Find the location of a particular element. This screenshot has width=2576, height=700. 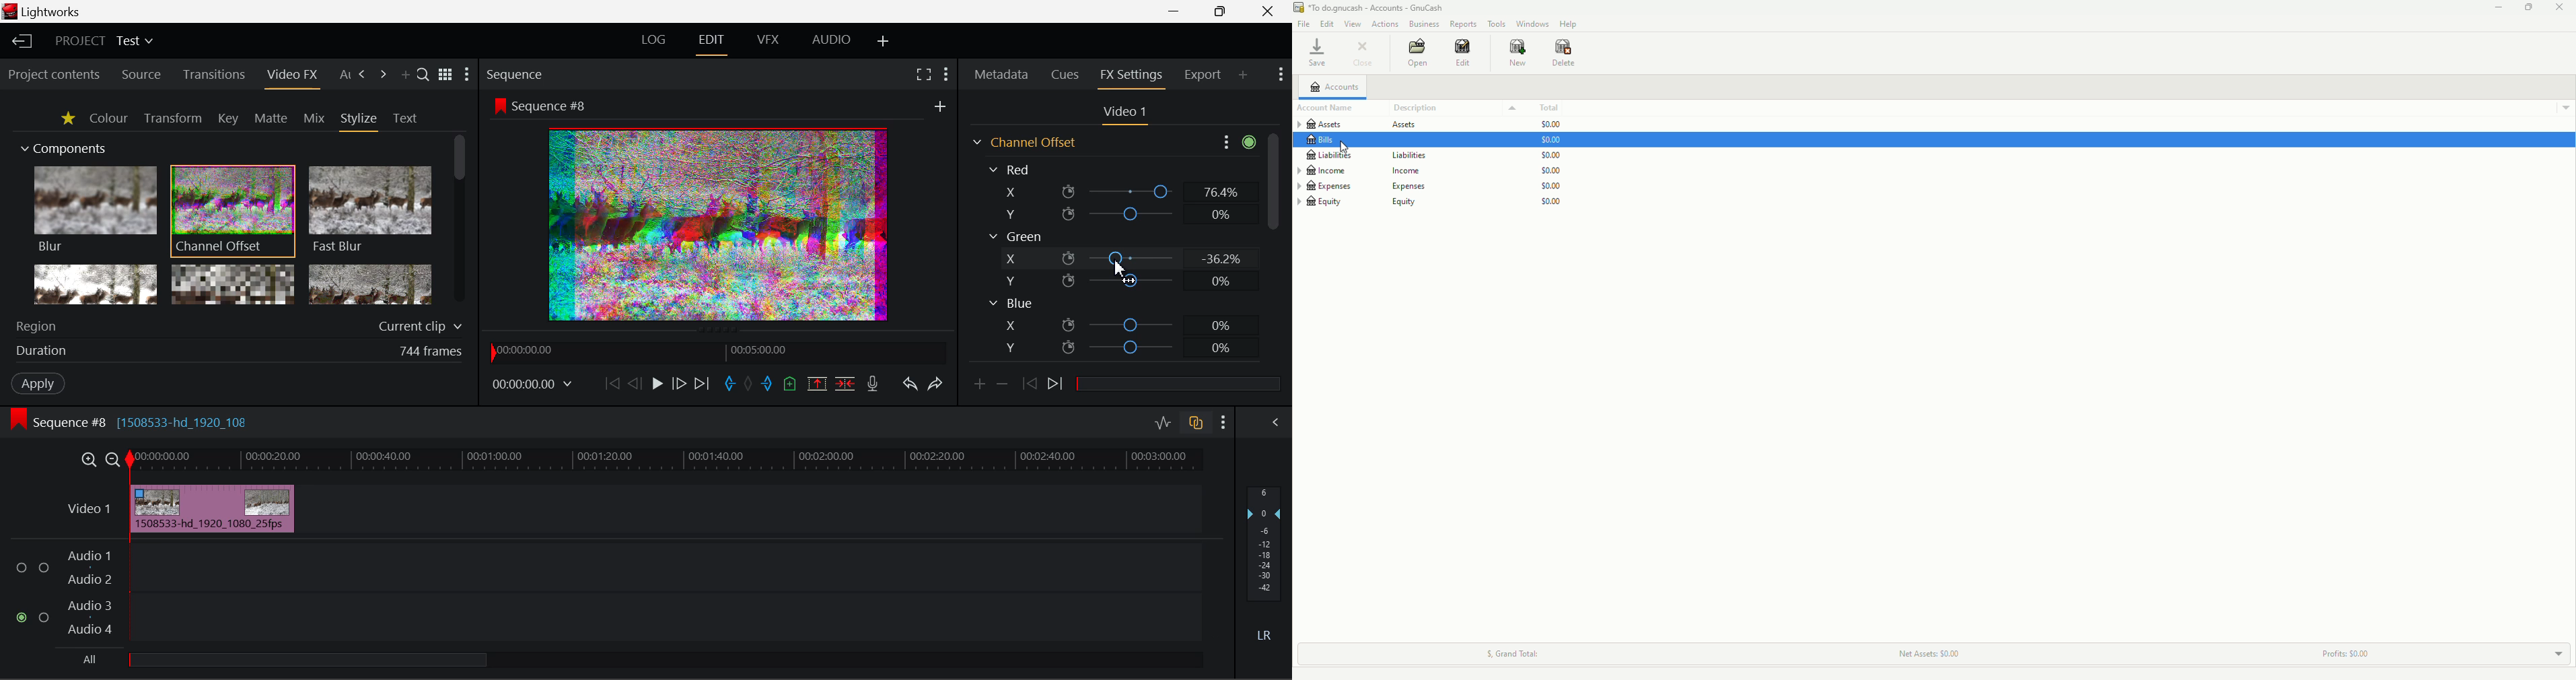

Play is located at coordinates (655, 384).